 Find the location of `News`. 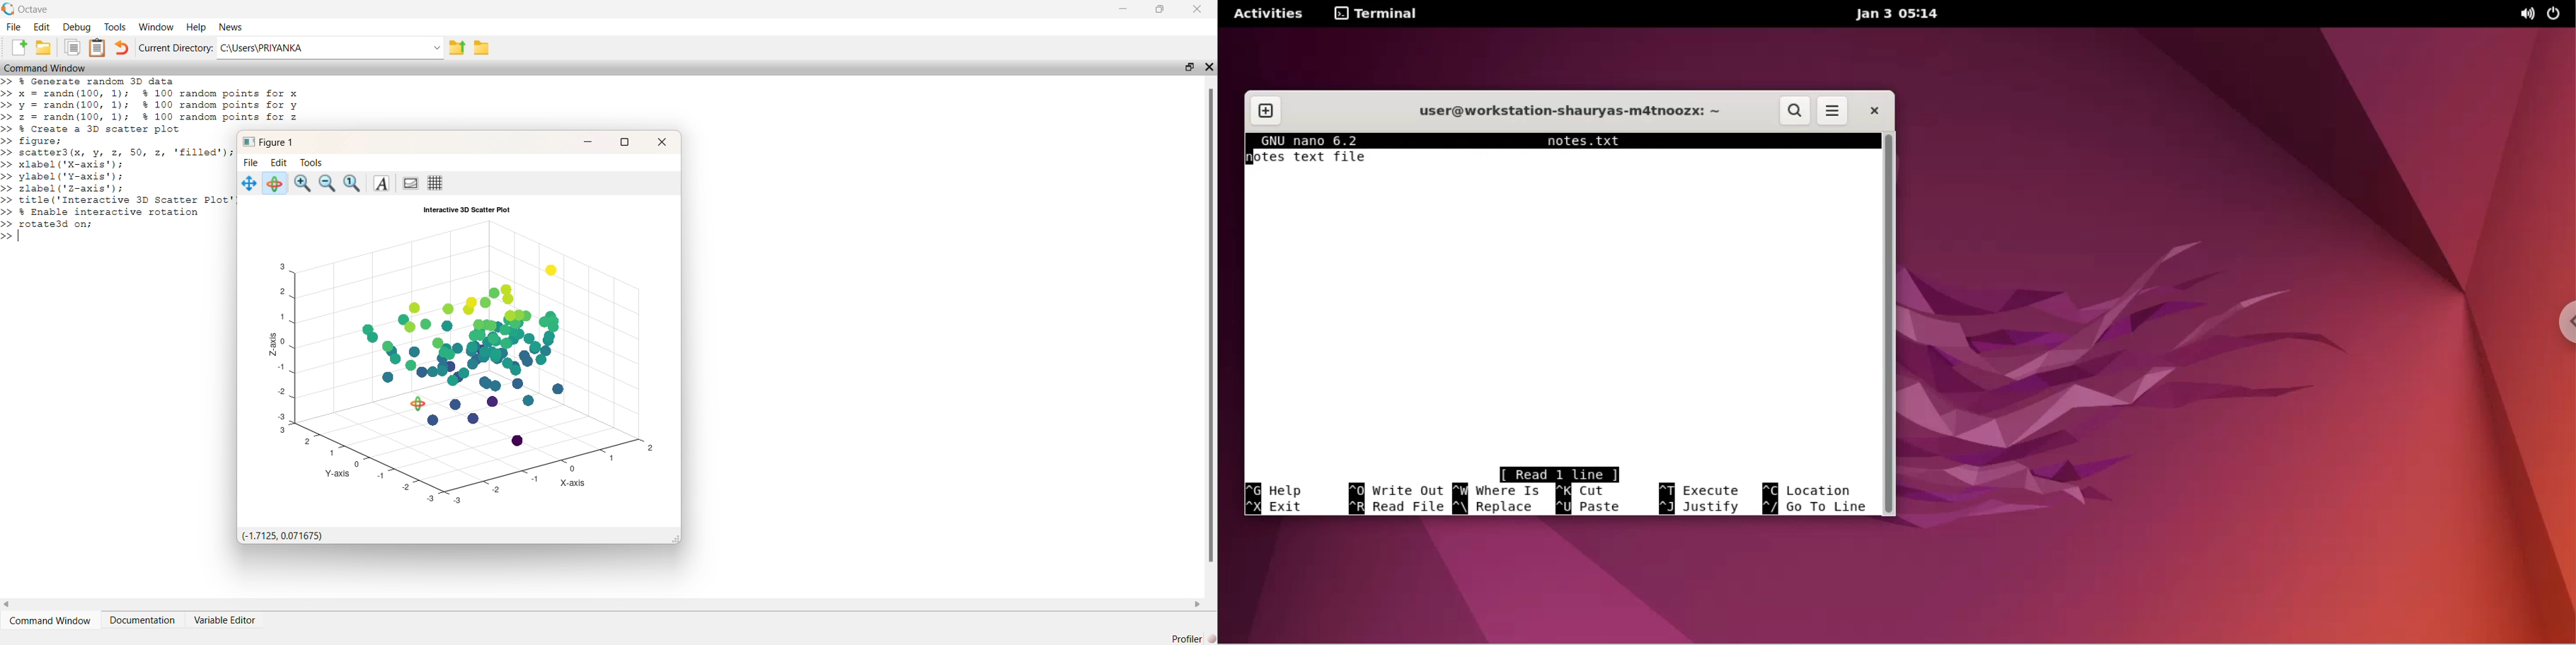

News is located at coordinates (231, 27).